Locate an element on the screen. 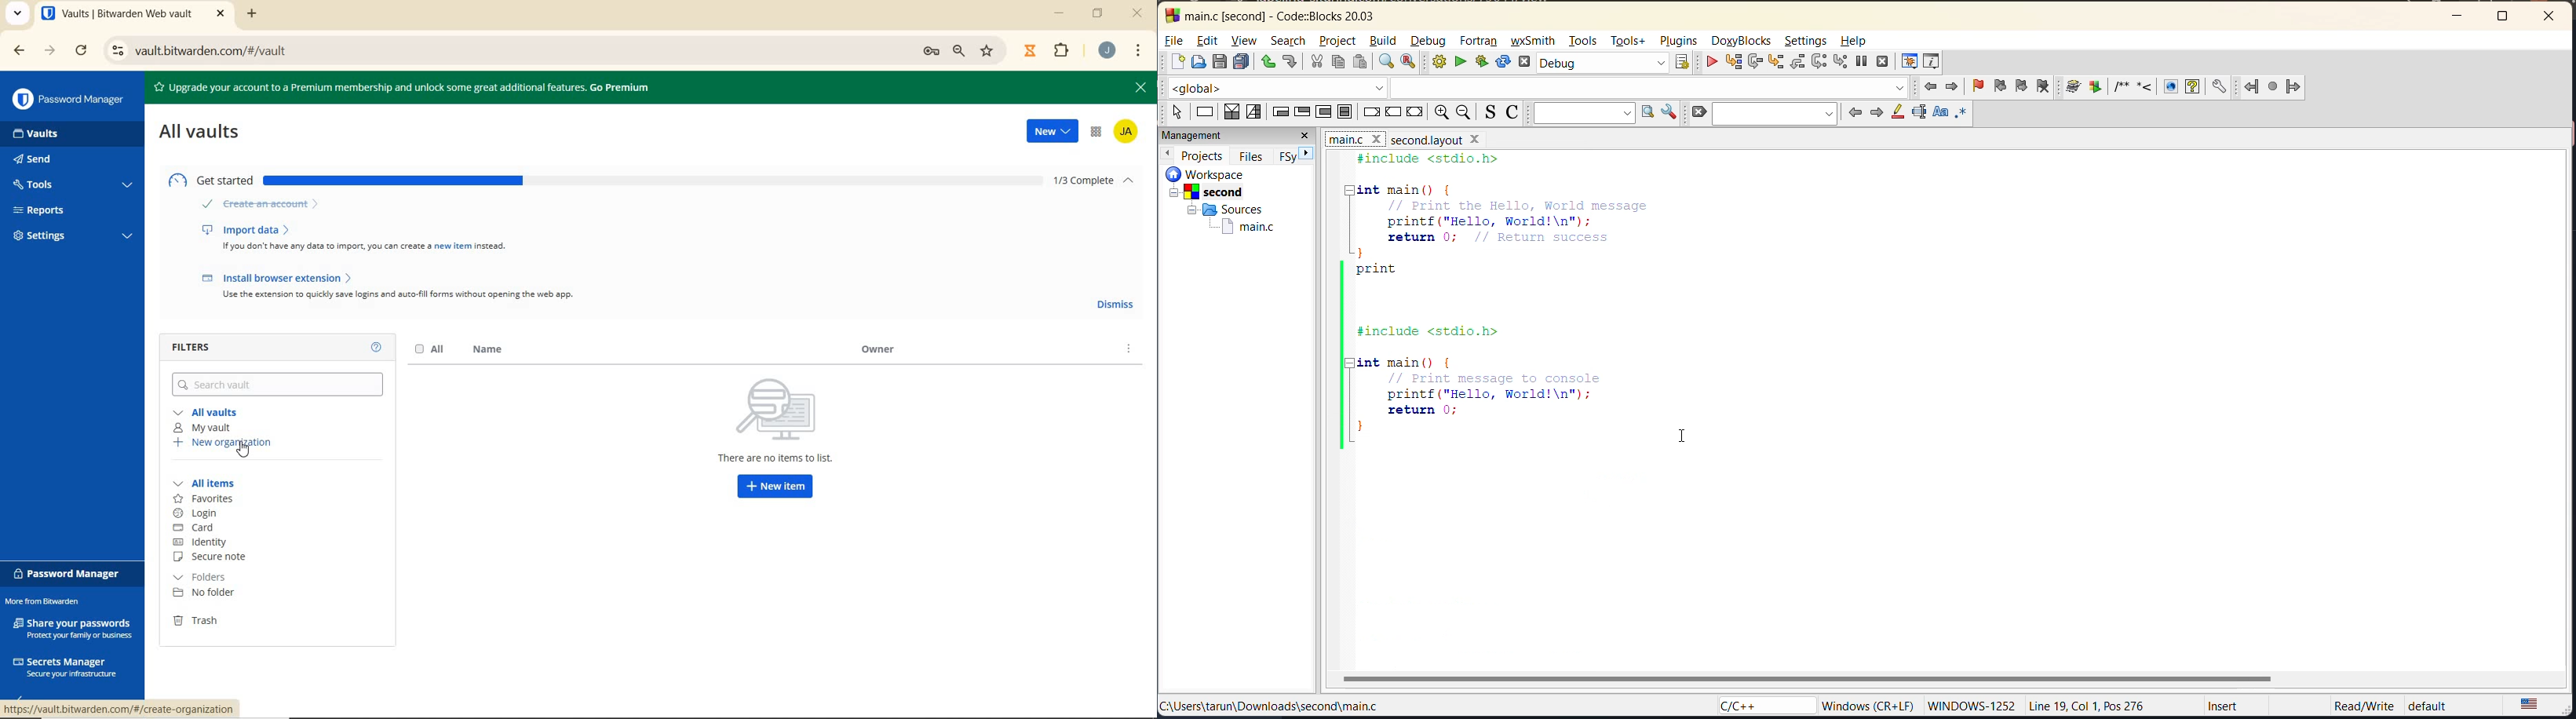 The height and width of the screenshot is (728, 2576). secure note is located at coordinates (216, 558).